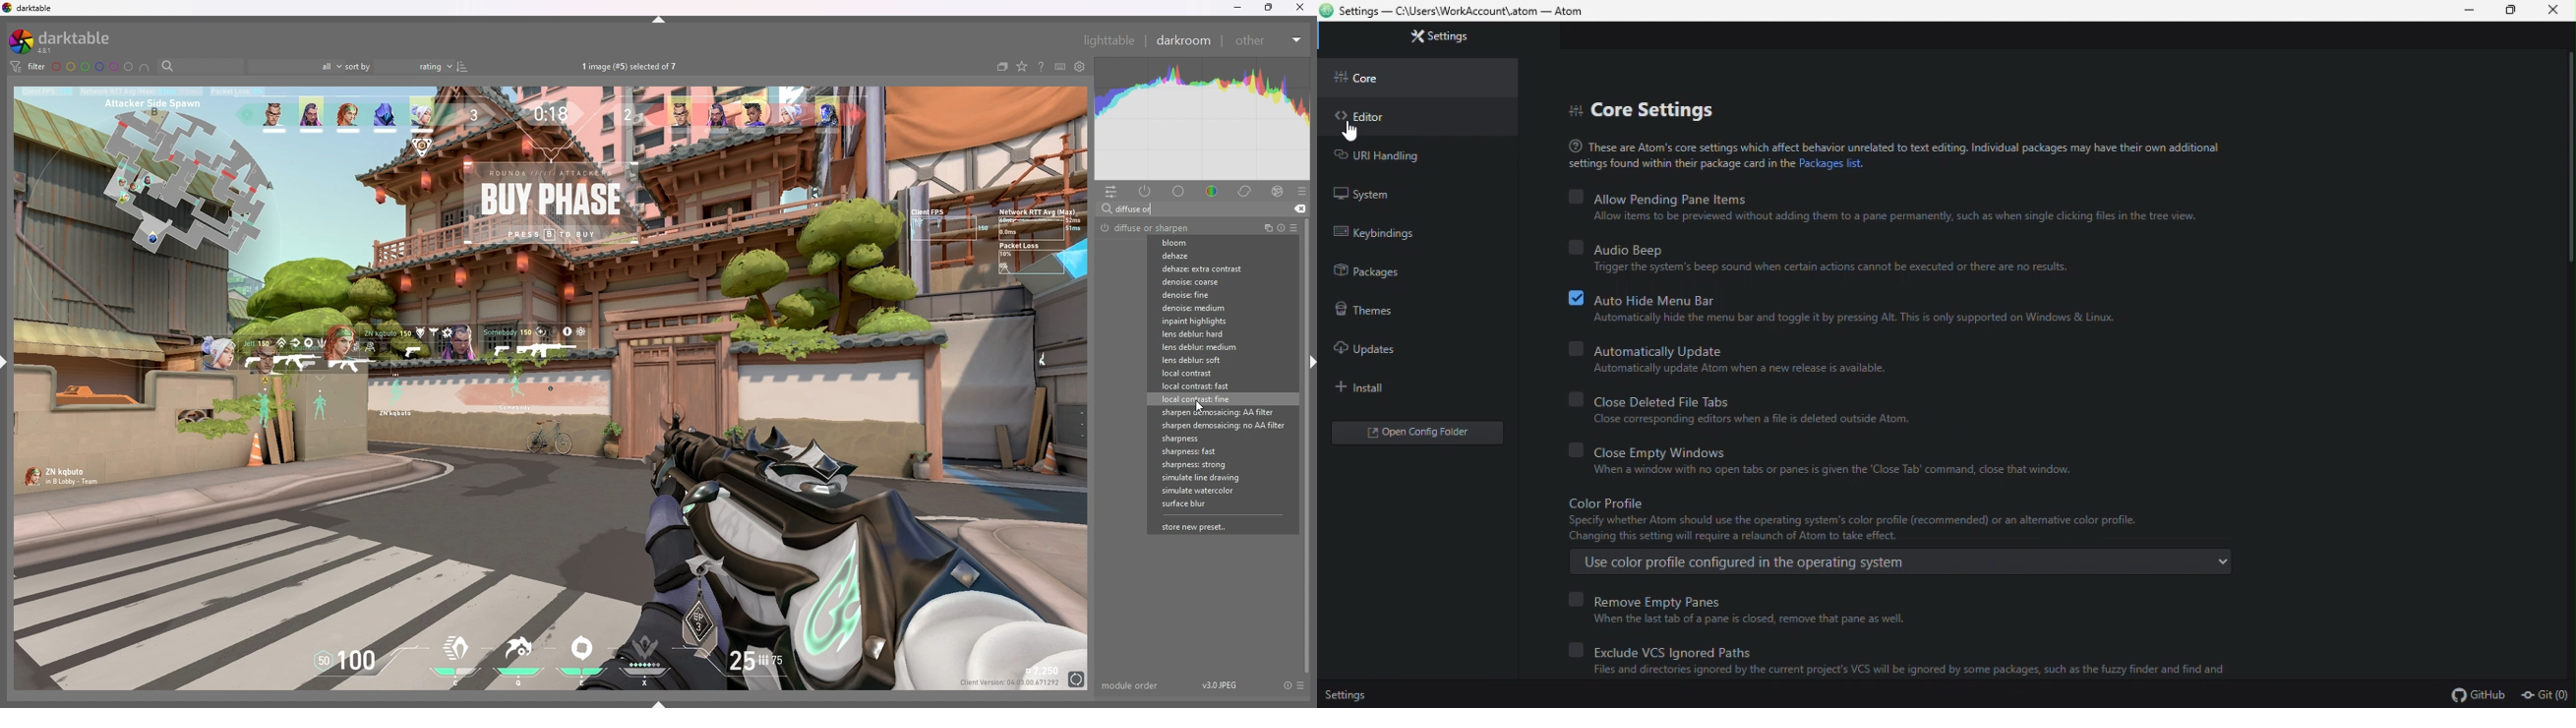  Describe the element at coordinates (1131, 685) in the screenshot. I see `module order` at that location.